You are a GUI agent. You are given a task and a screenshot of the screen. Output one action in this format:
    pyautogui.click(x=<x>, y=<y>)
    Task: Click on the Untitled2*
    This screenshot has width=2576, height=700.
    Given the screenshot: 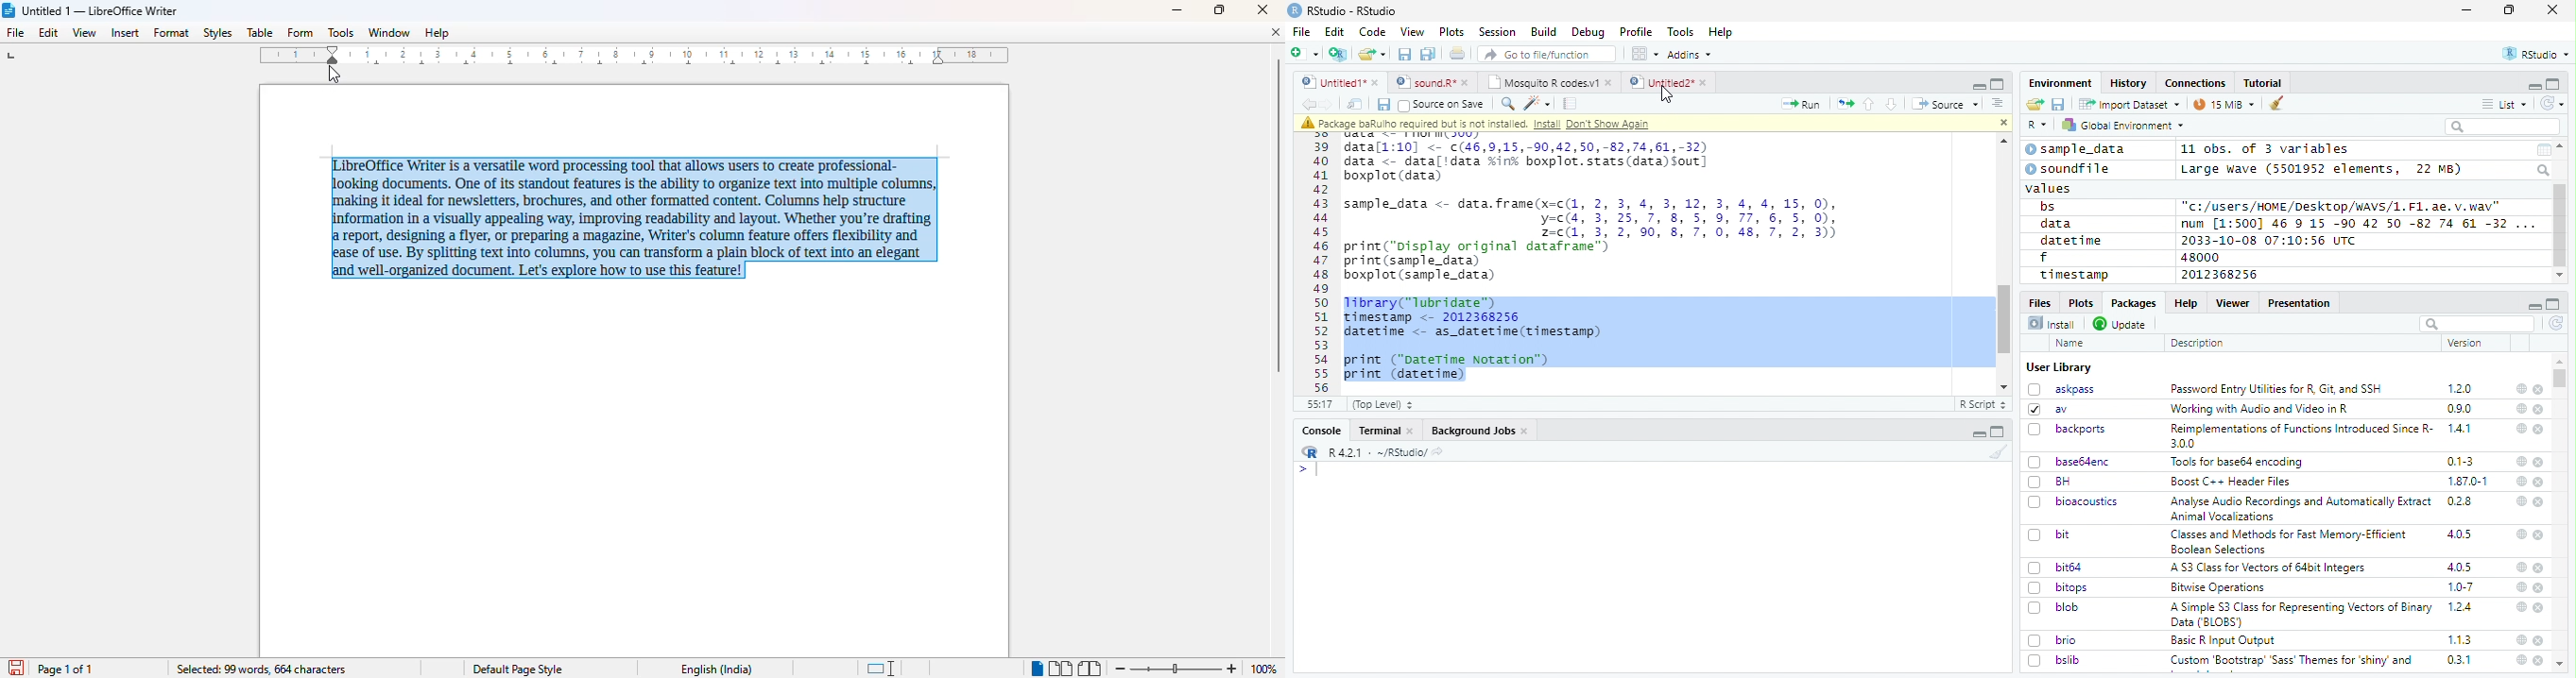 What is the action you would take?
    pyautogui.click(x=1672, y=83)
    